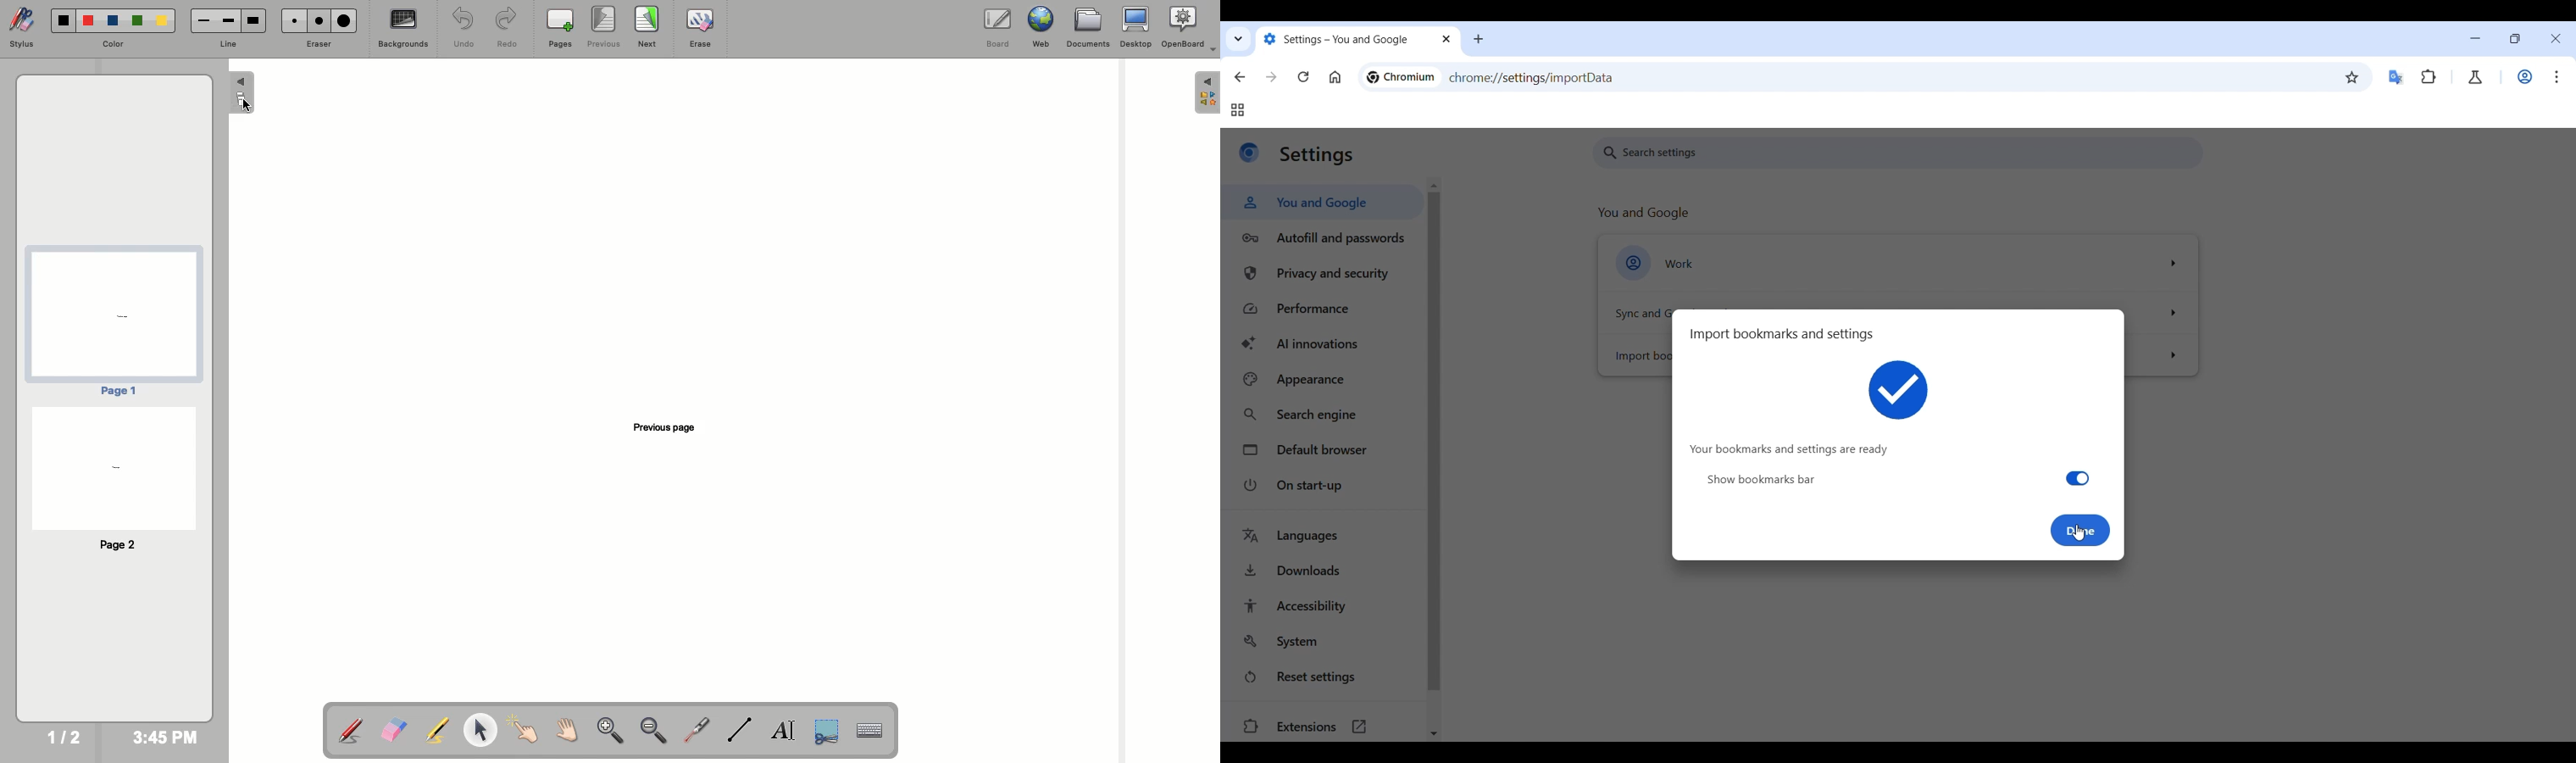  What do you see at coordinates (464, 27) in the screenshot?
I see `Undo` at bounding box center [464, 27].